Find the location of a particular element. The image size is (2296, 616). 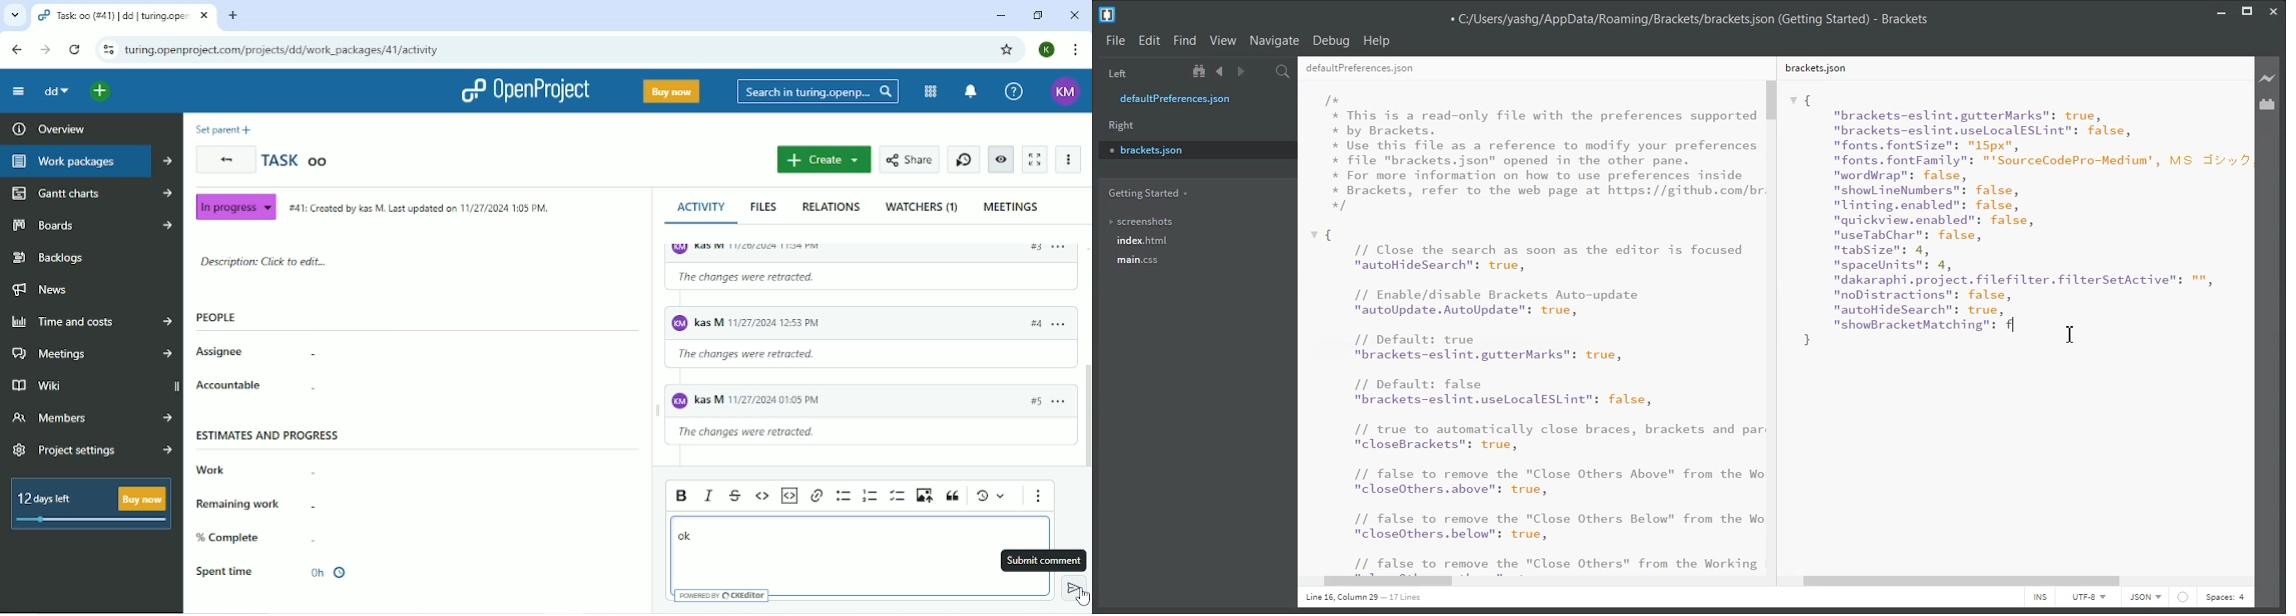

Reload this page is located at coordinates (76, 50).